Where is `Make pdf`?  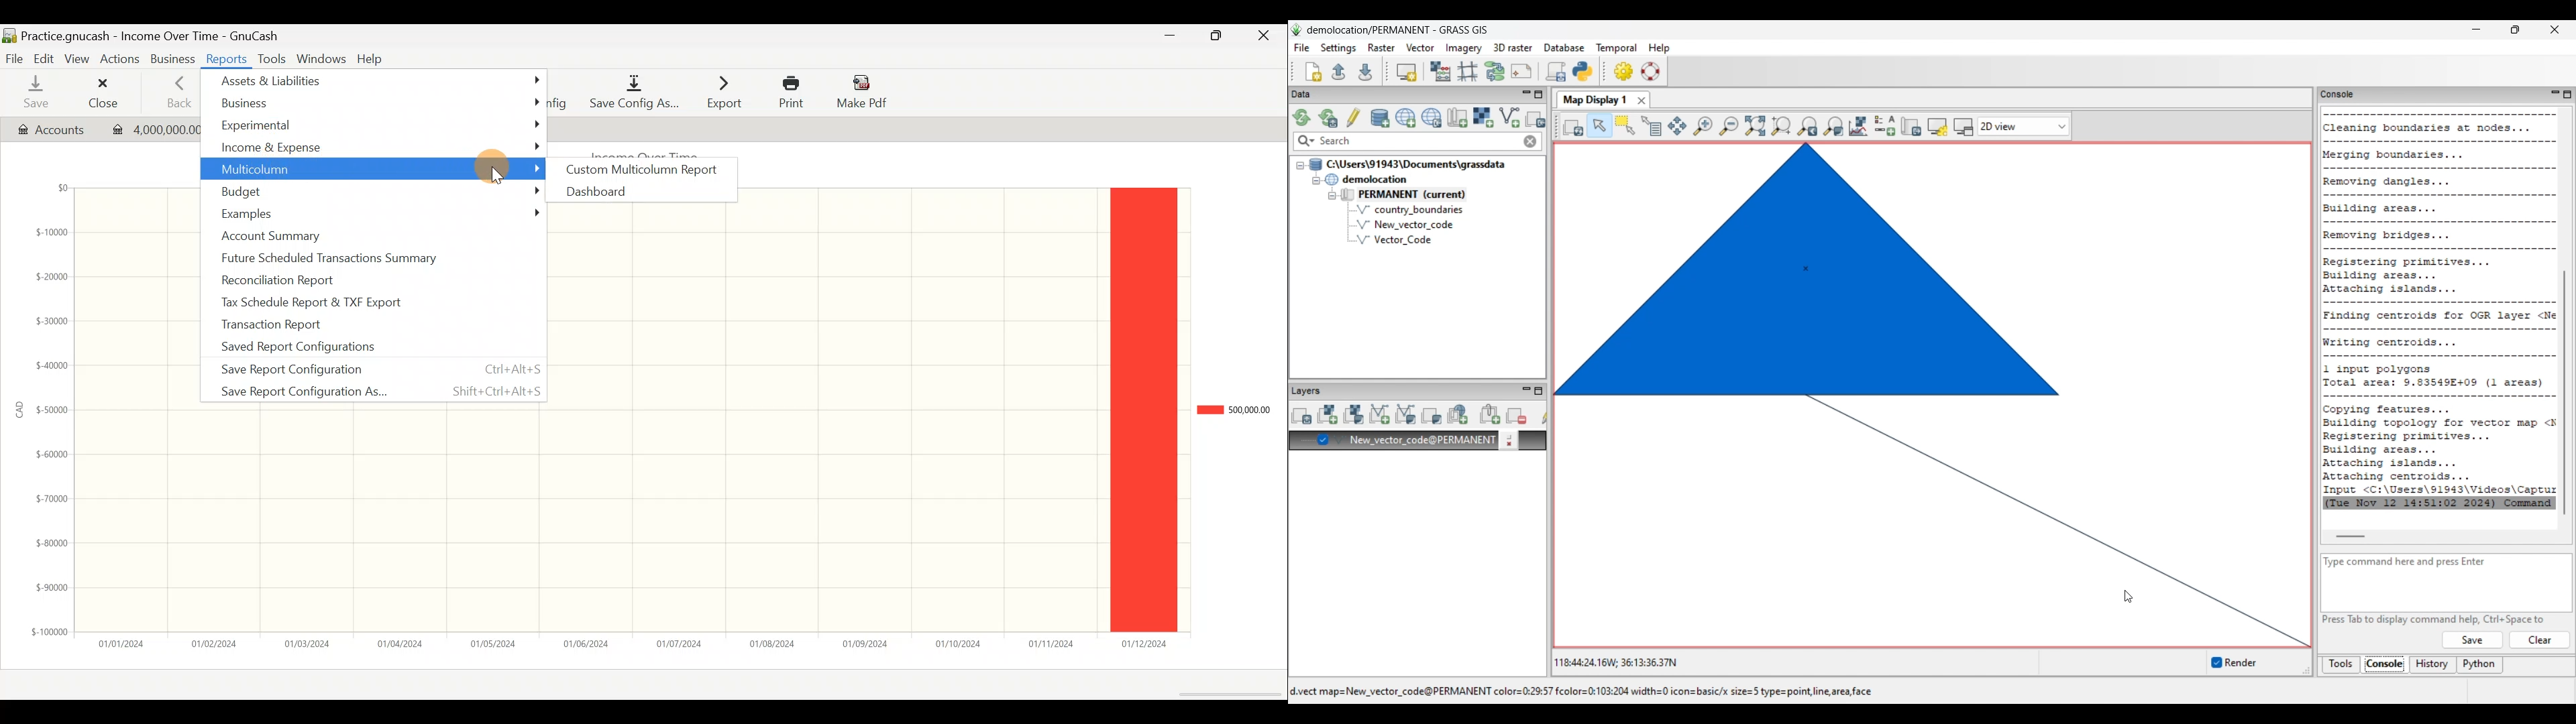
Make pdf is located at coordinates (866, 94).